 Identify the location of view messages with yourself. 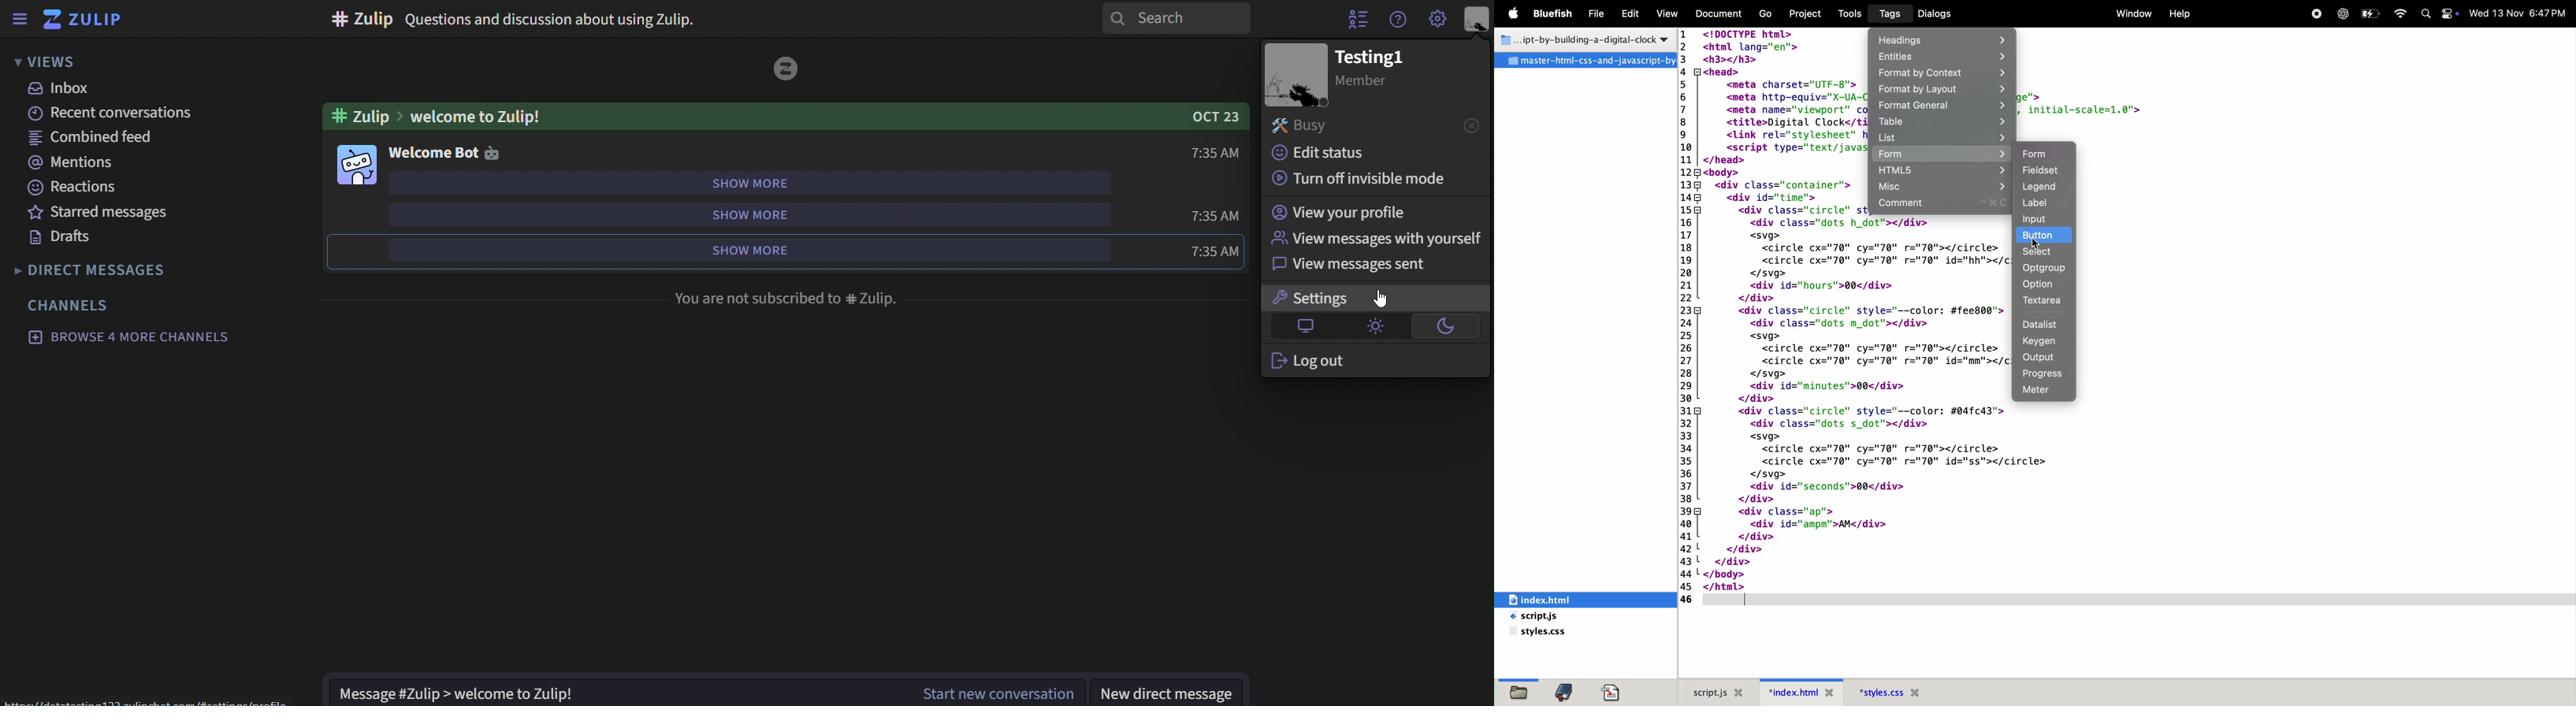
(1376, 237).